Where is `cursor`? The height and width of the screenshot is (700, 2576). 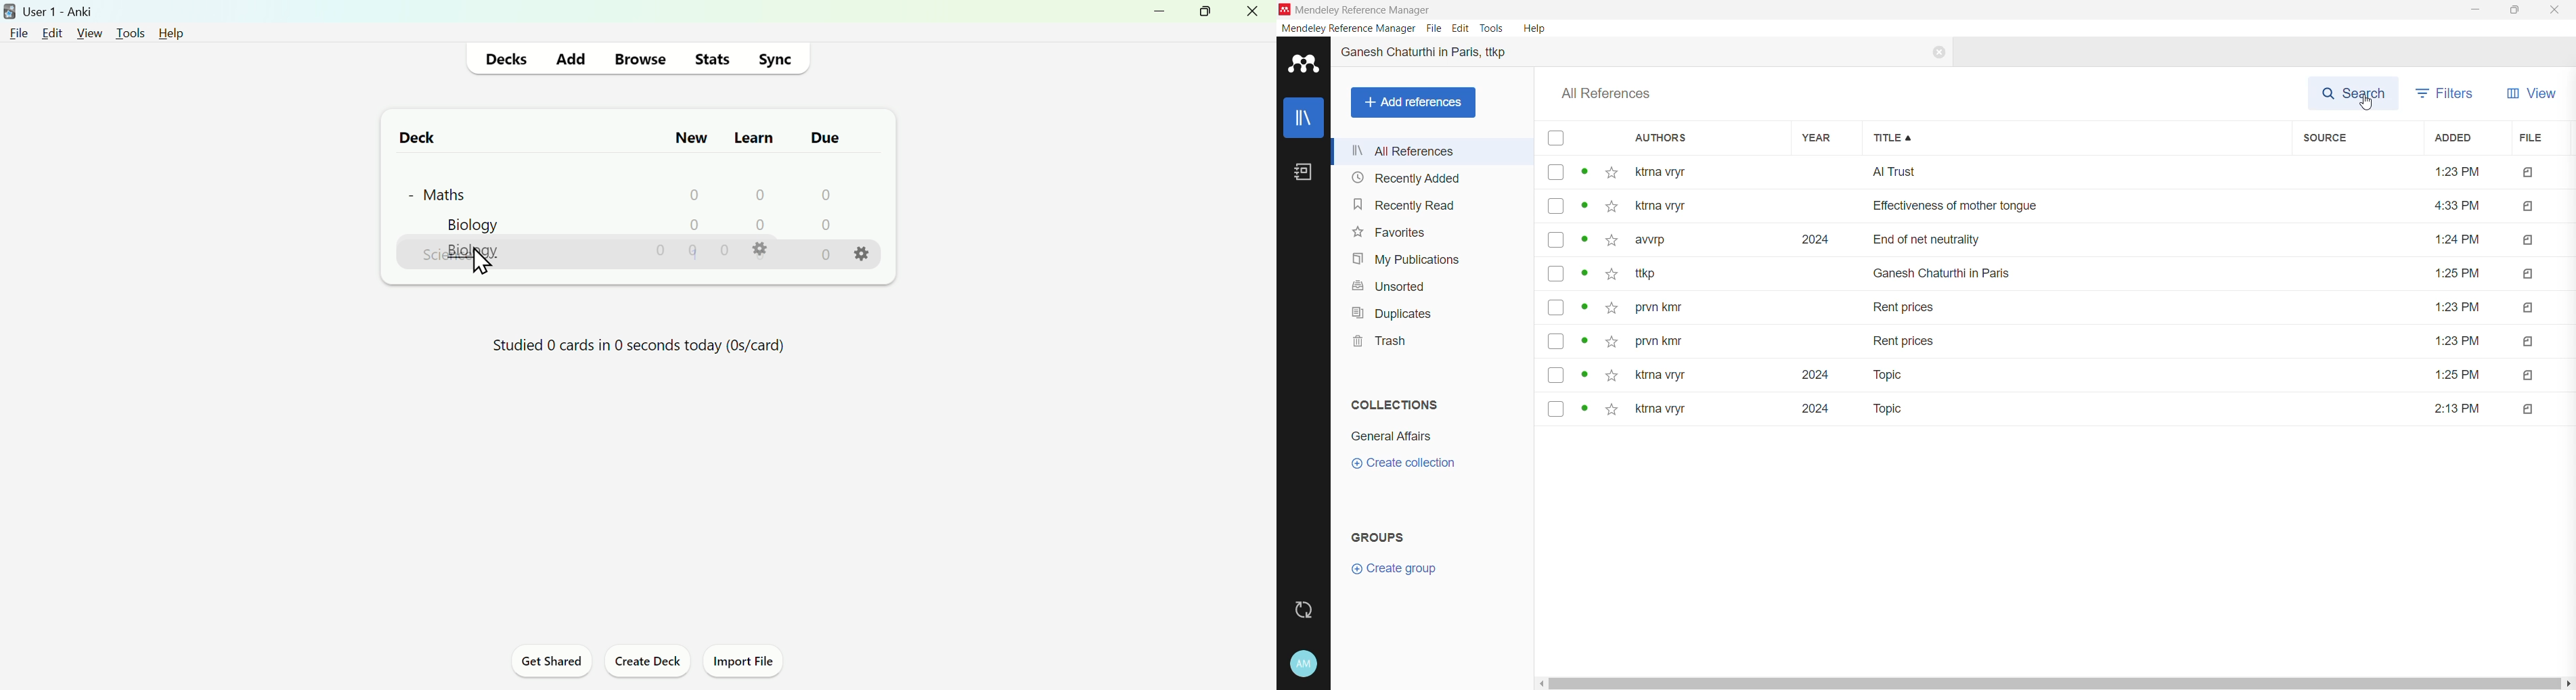
cursor is located at coordinates (2366, 104).